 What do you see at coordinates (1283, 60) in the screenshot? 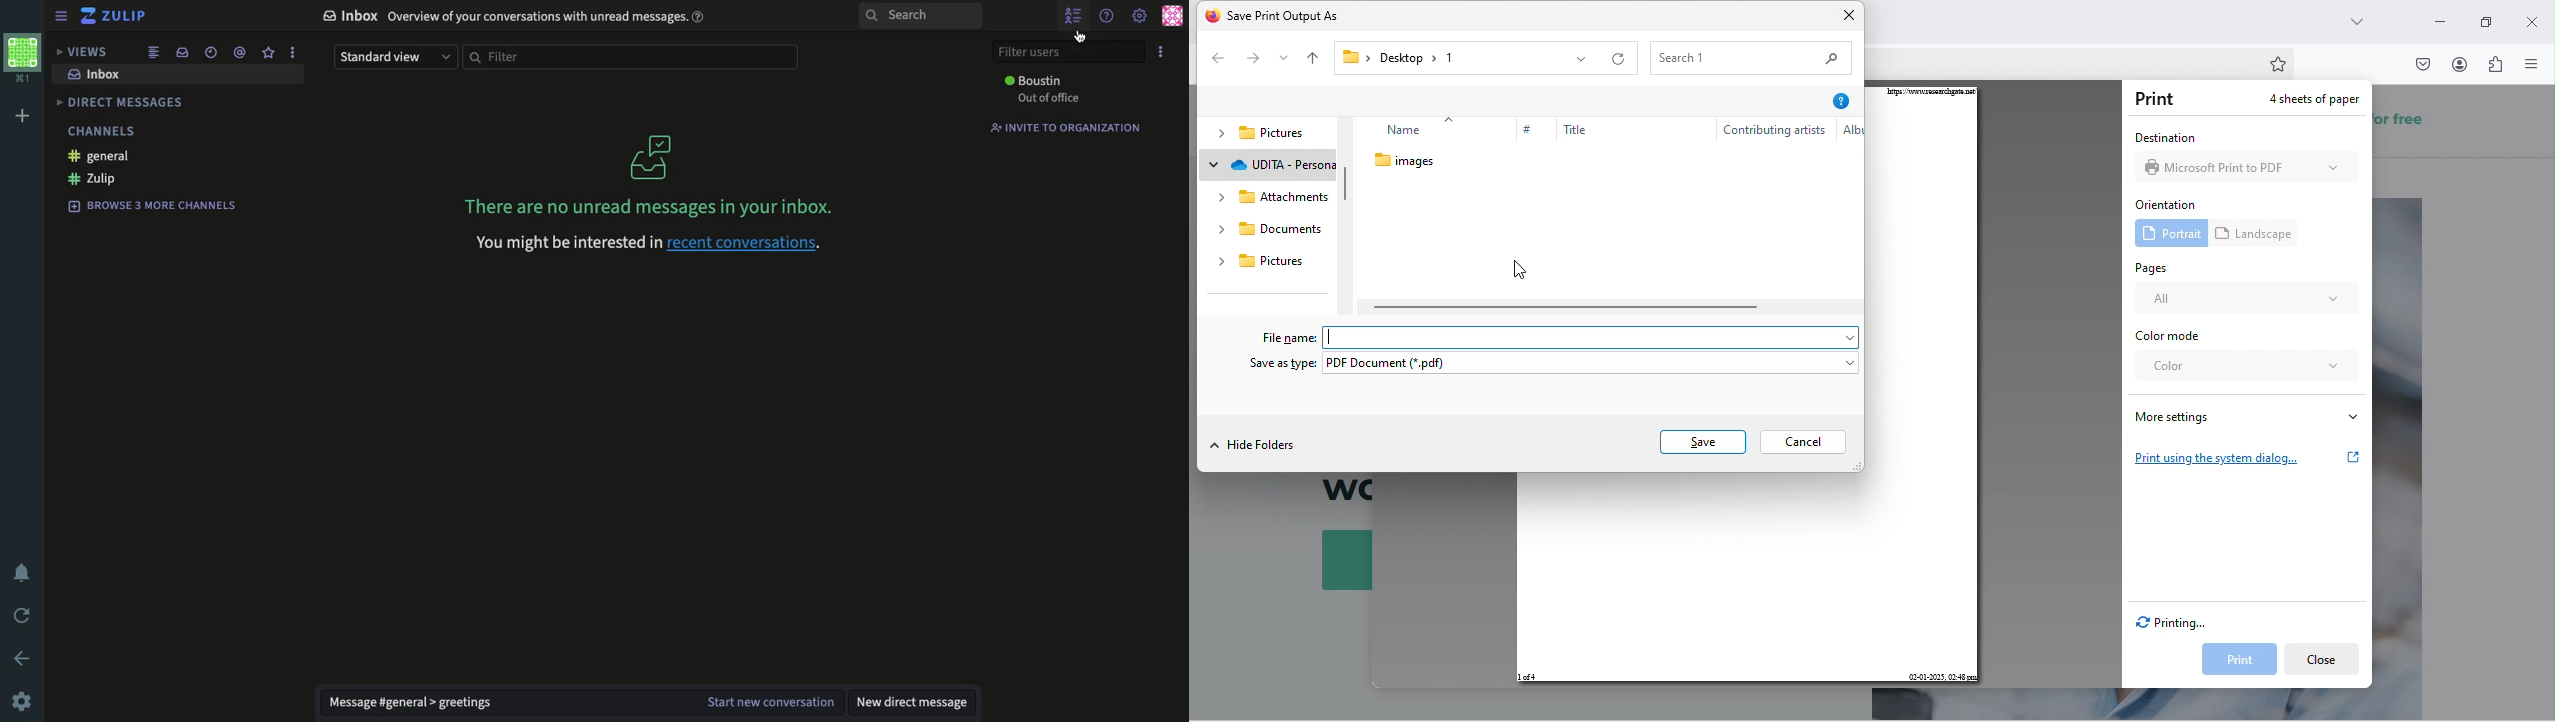
I see `recent location` at bounding box center [1283, 60].